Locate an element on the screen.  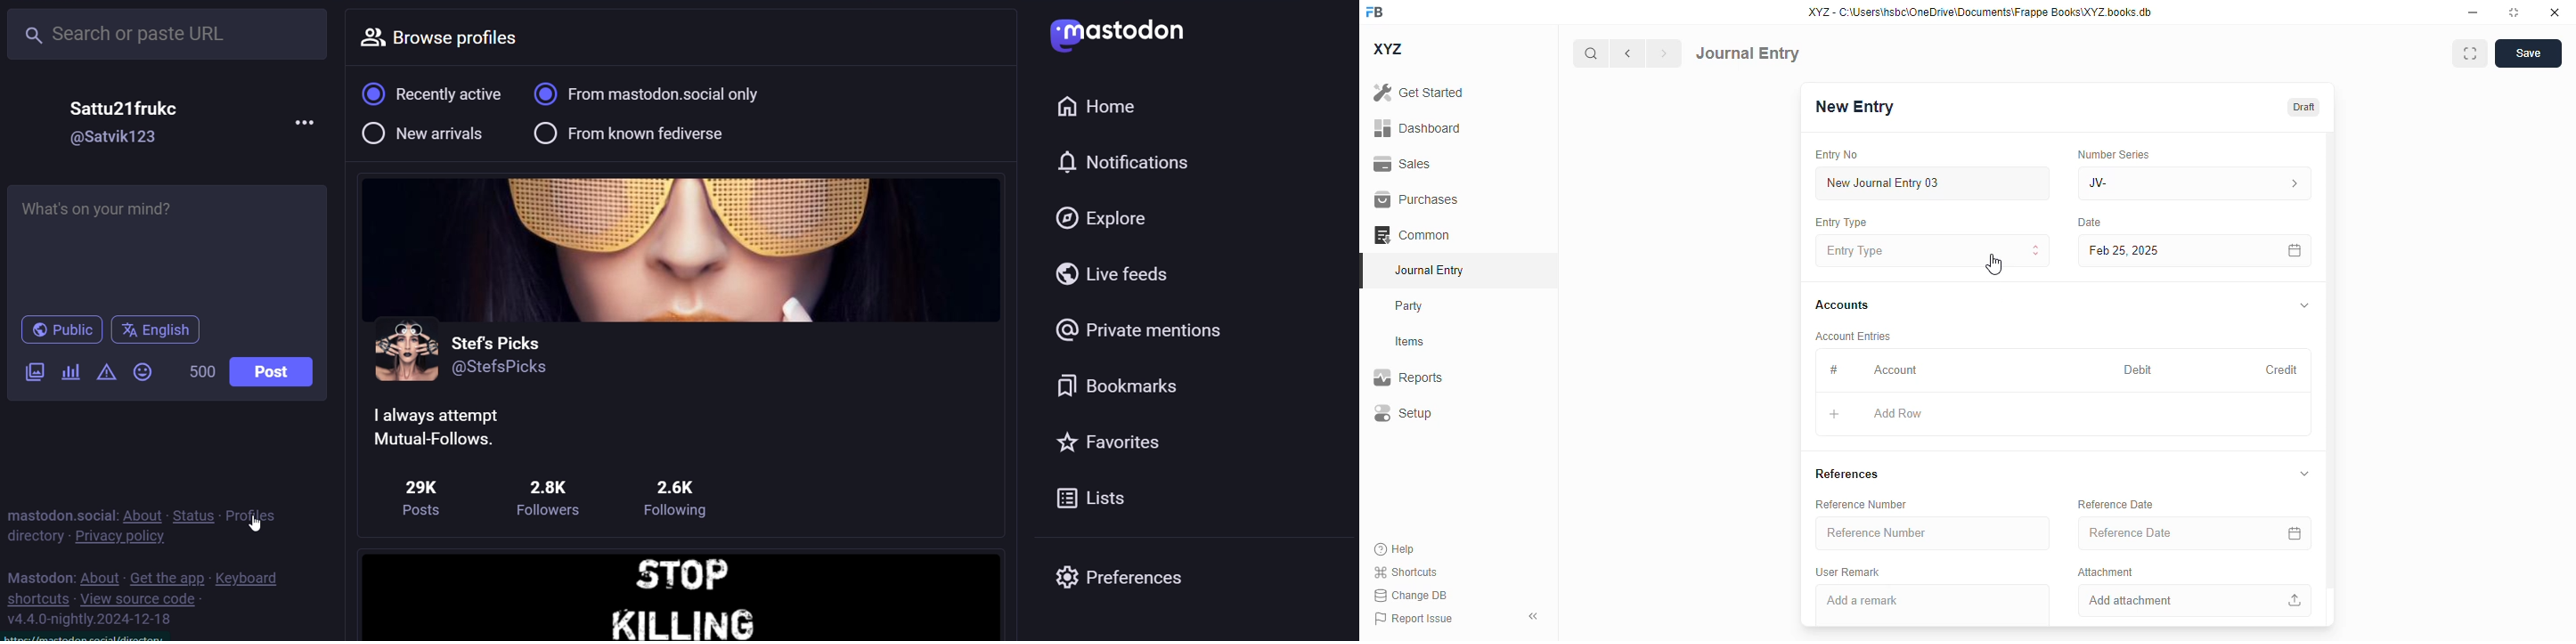
write post is located at coordinates (162, 244).